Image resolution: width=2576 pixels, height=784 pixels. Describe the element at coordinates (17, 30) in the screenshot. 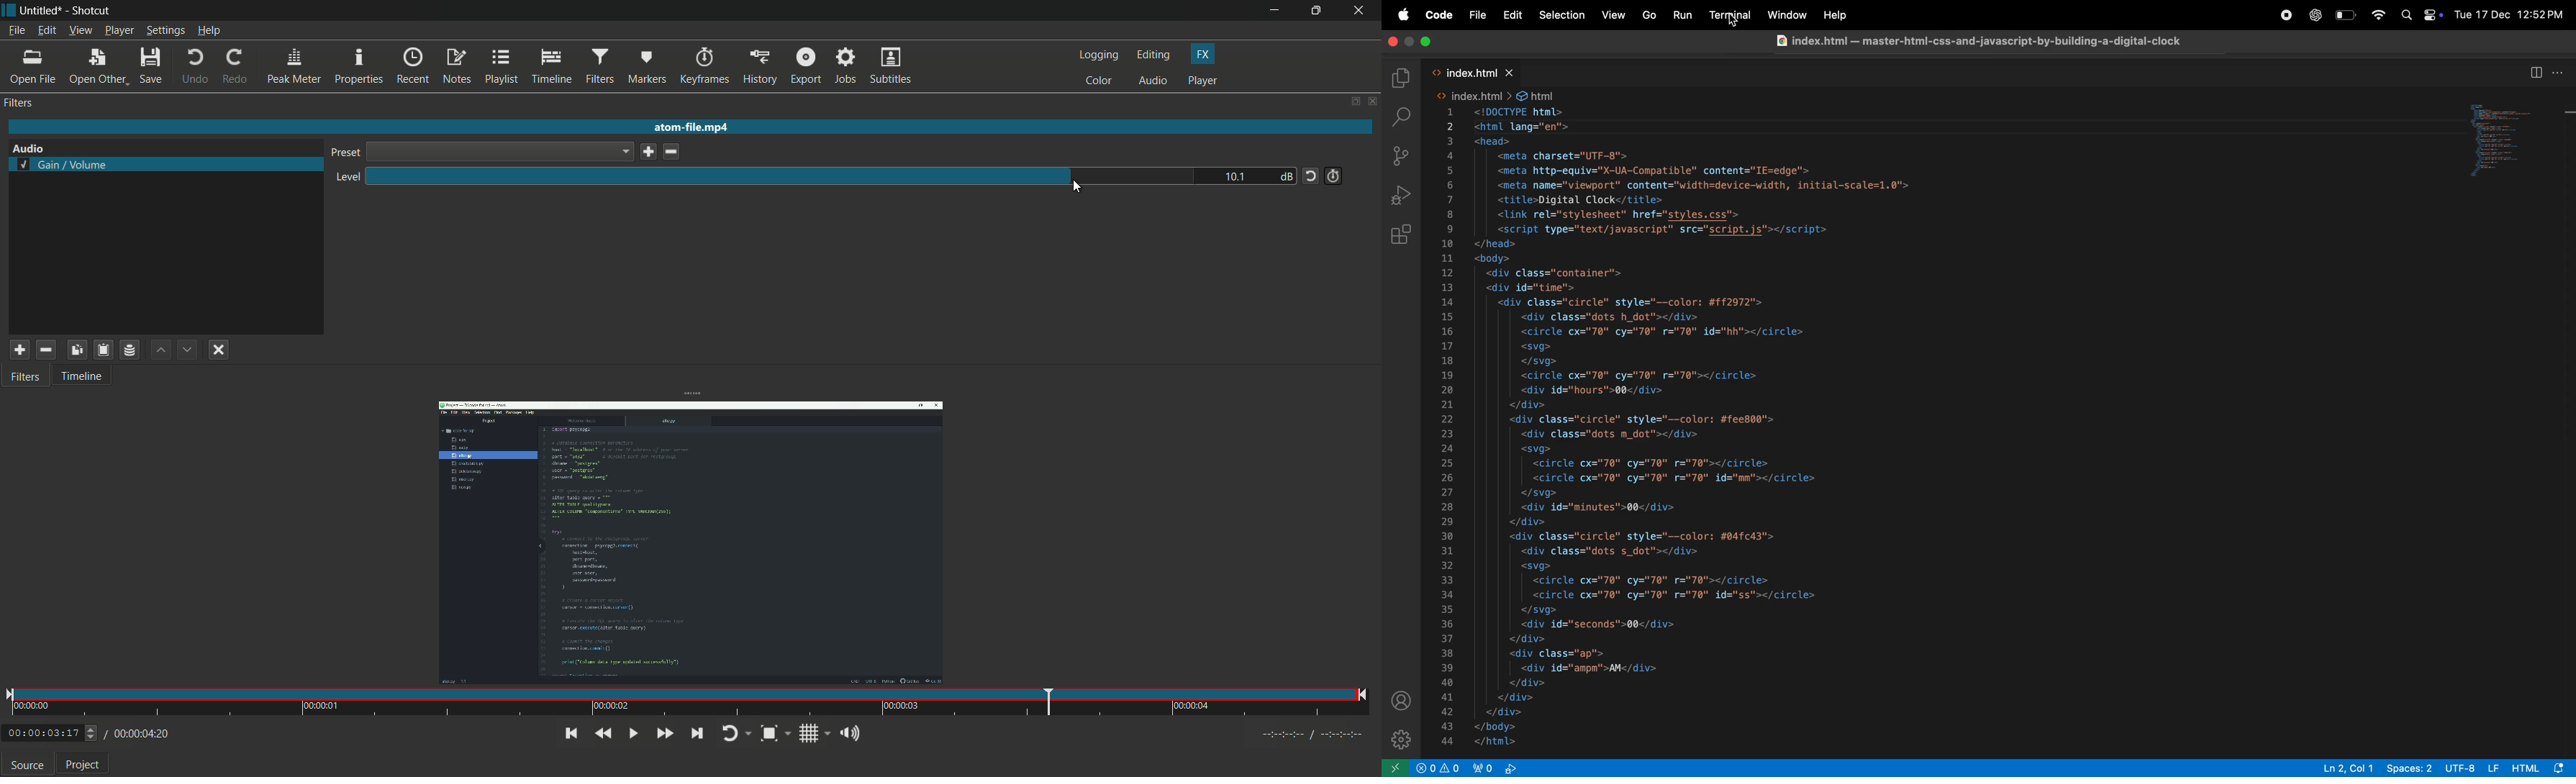

I see `file menu` at that location.